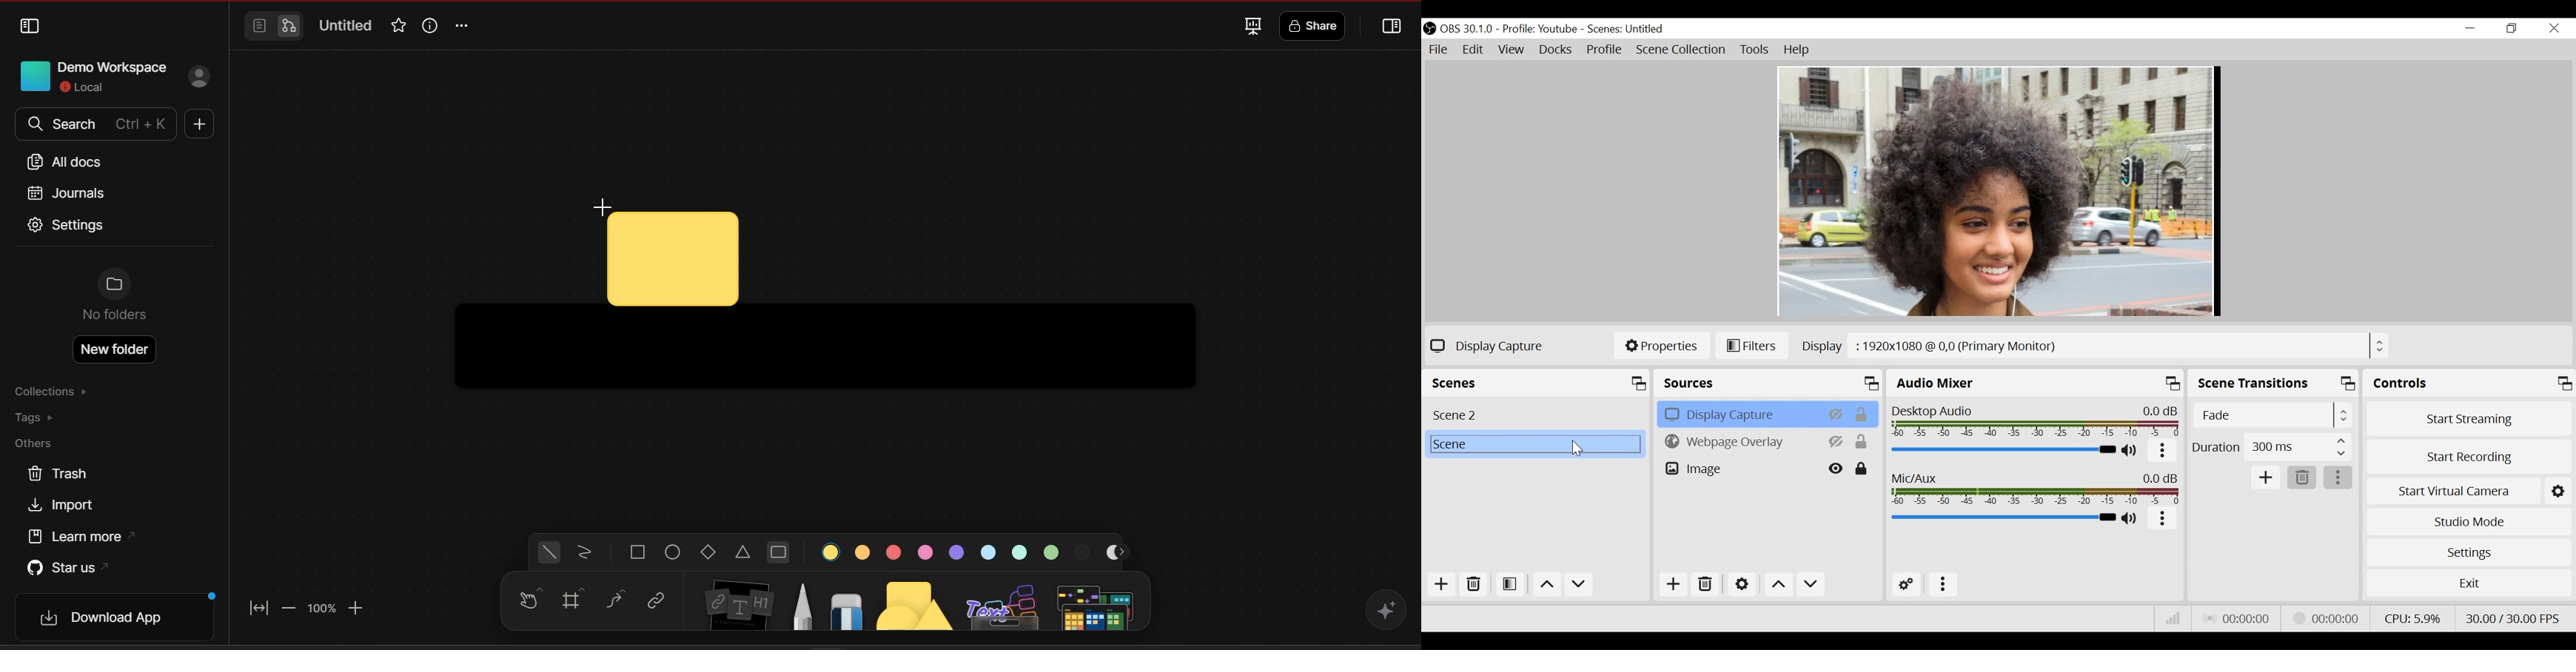 The image size is (2576, 672). What do you see at coordinates (57, 474) in the screenshot?
I see `trash` at bounding box center [57, 474].